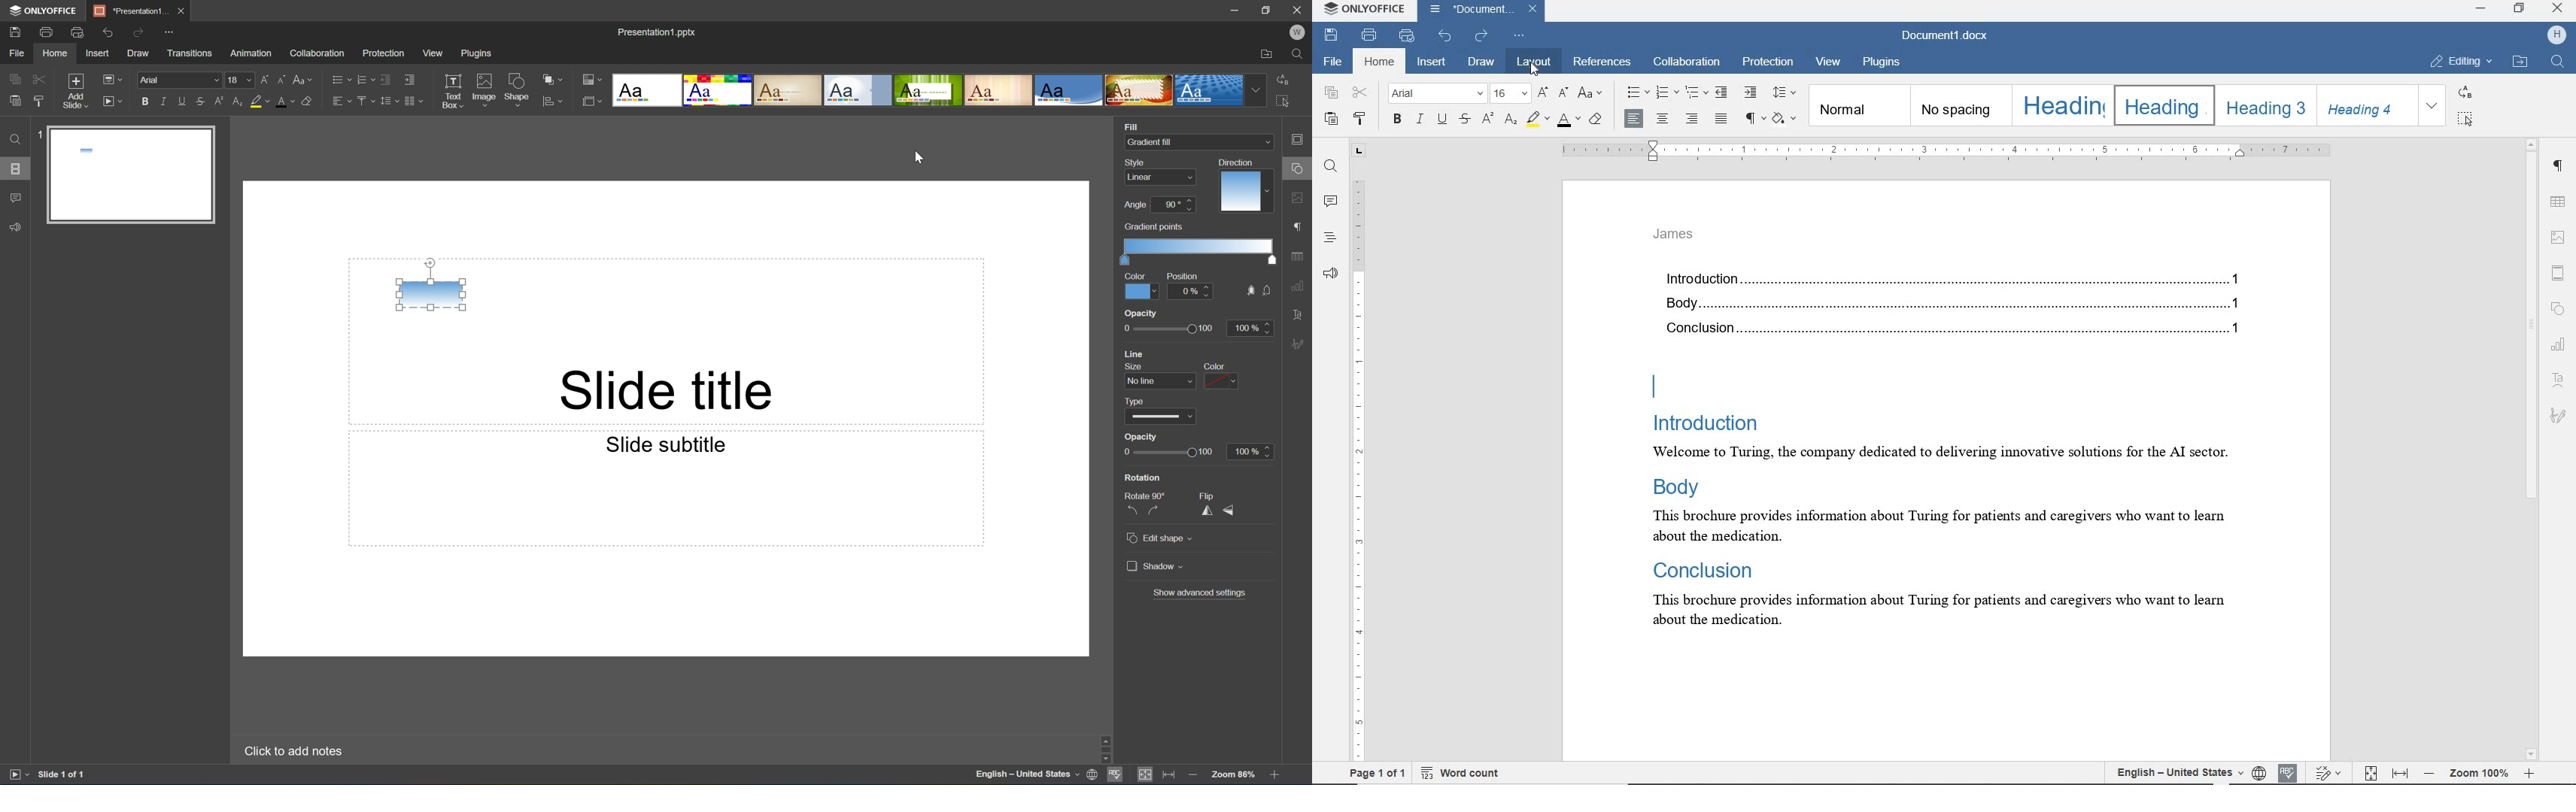 Image resolution: width=2576 pixels, height=812 pixels. Describe the element at coordinates (670, 388) in the screenshot. I see `Slide title` at that location.